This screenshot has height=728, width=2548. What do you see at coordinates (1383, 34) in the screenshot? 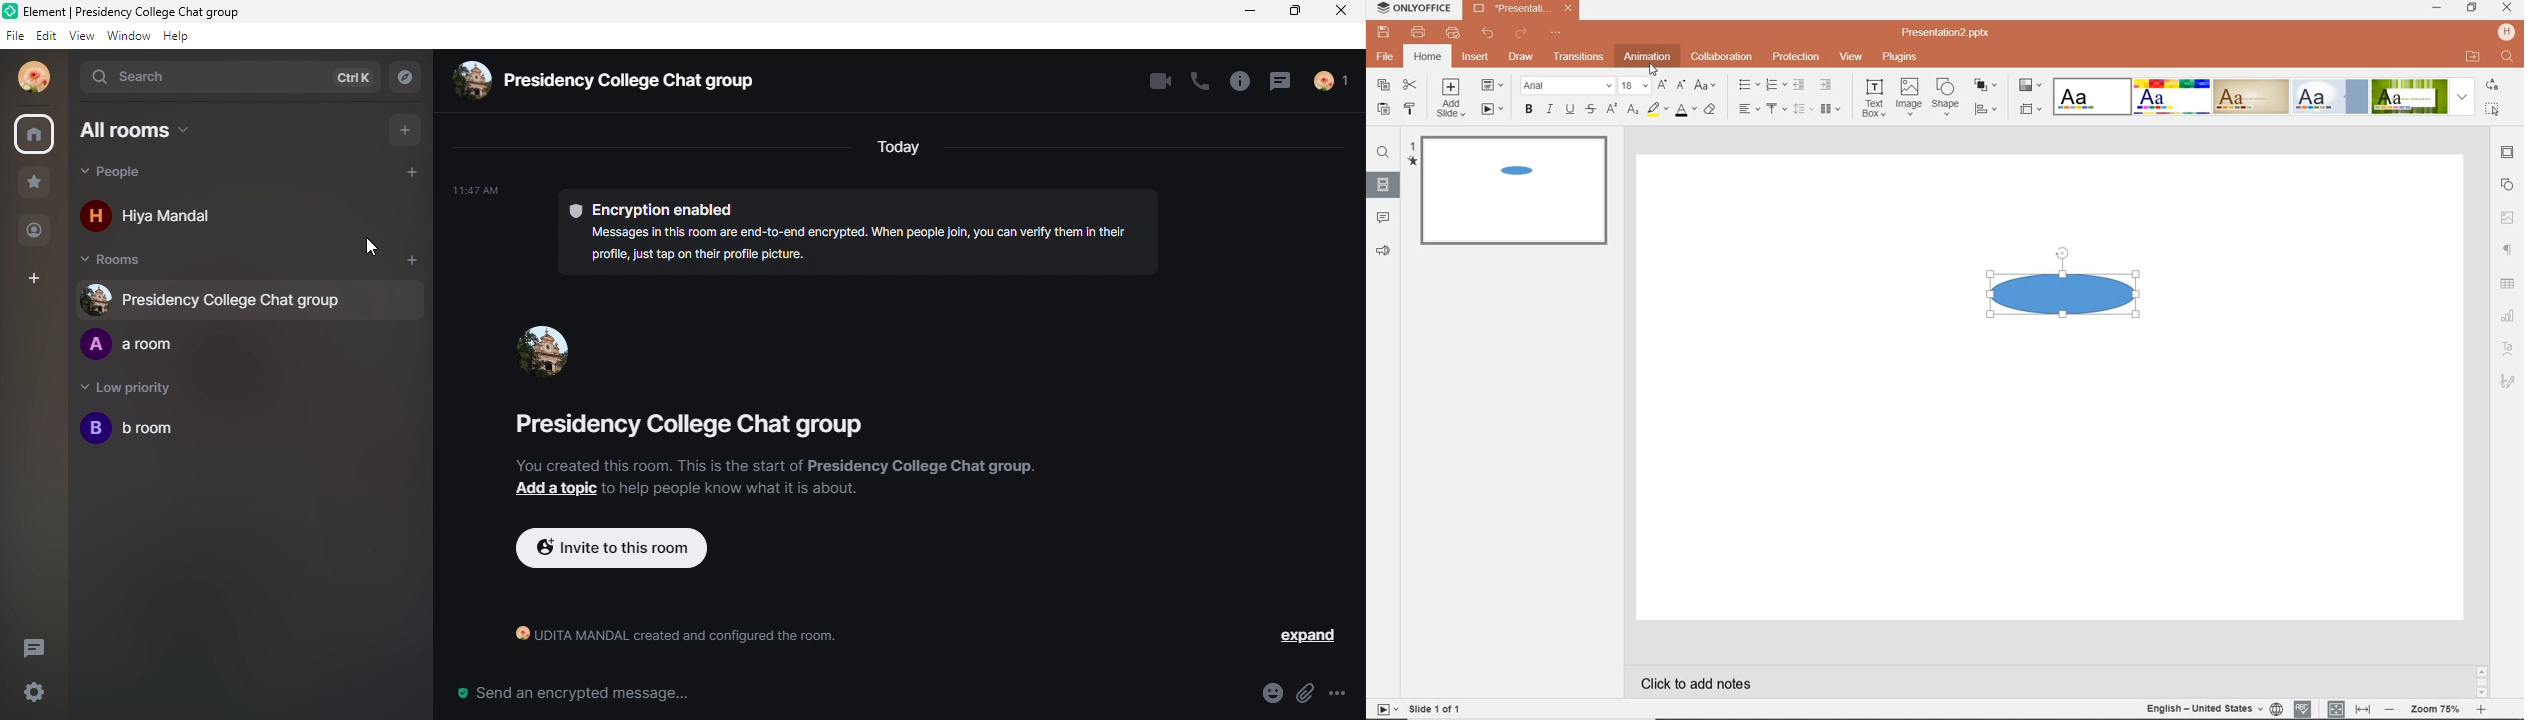
I see `save` at bounding box center [1383, 34].